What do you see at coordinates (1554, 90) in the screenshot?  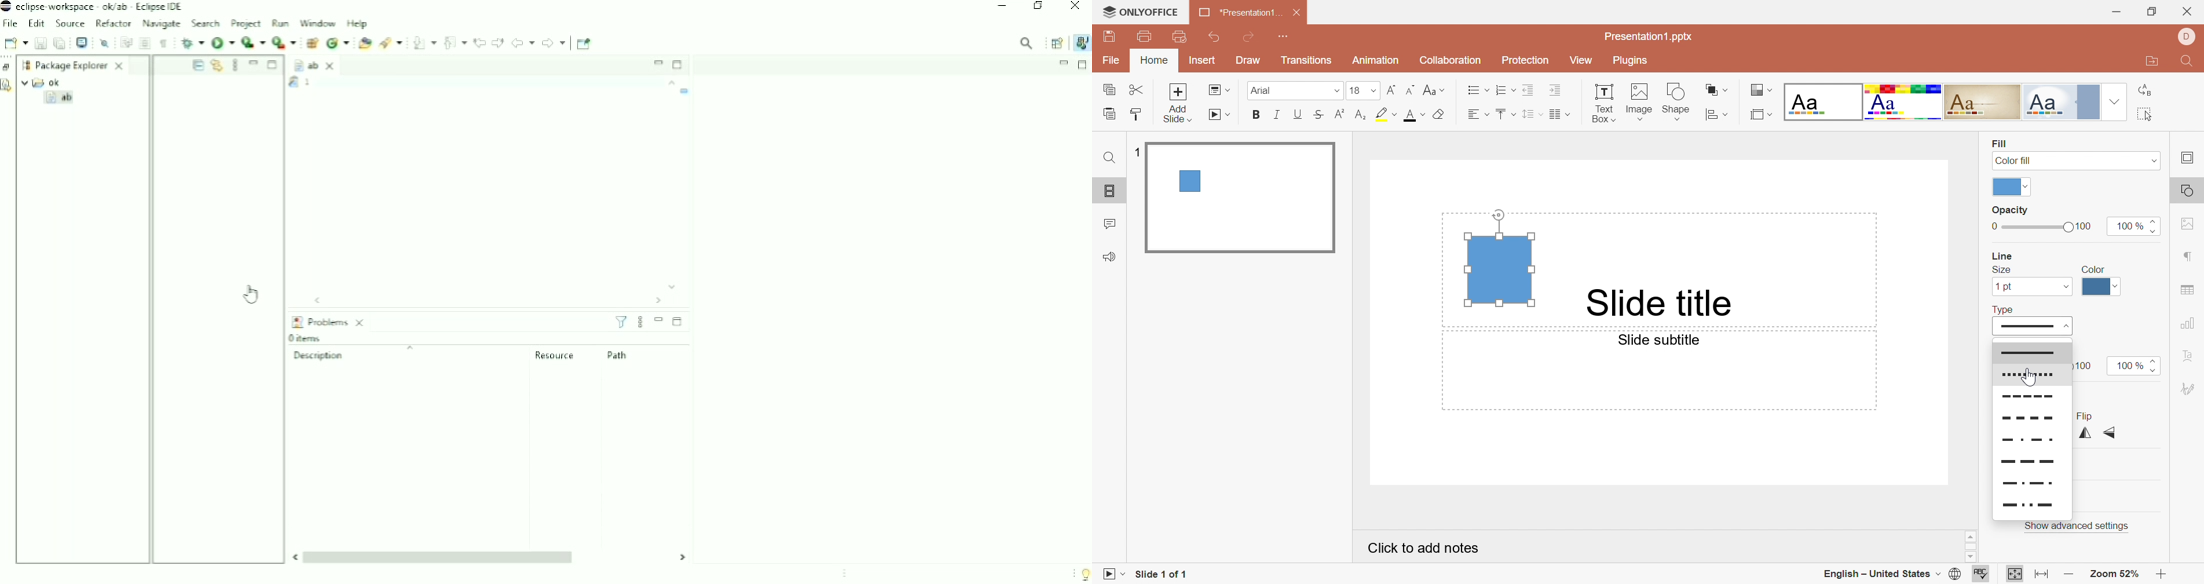 I see `Increase Indent` at bounding box center [1554, 90].